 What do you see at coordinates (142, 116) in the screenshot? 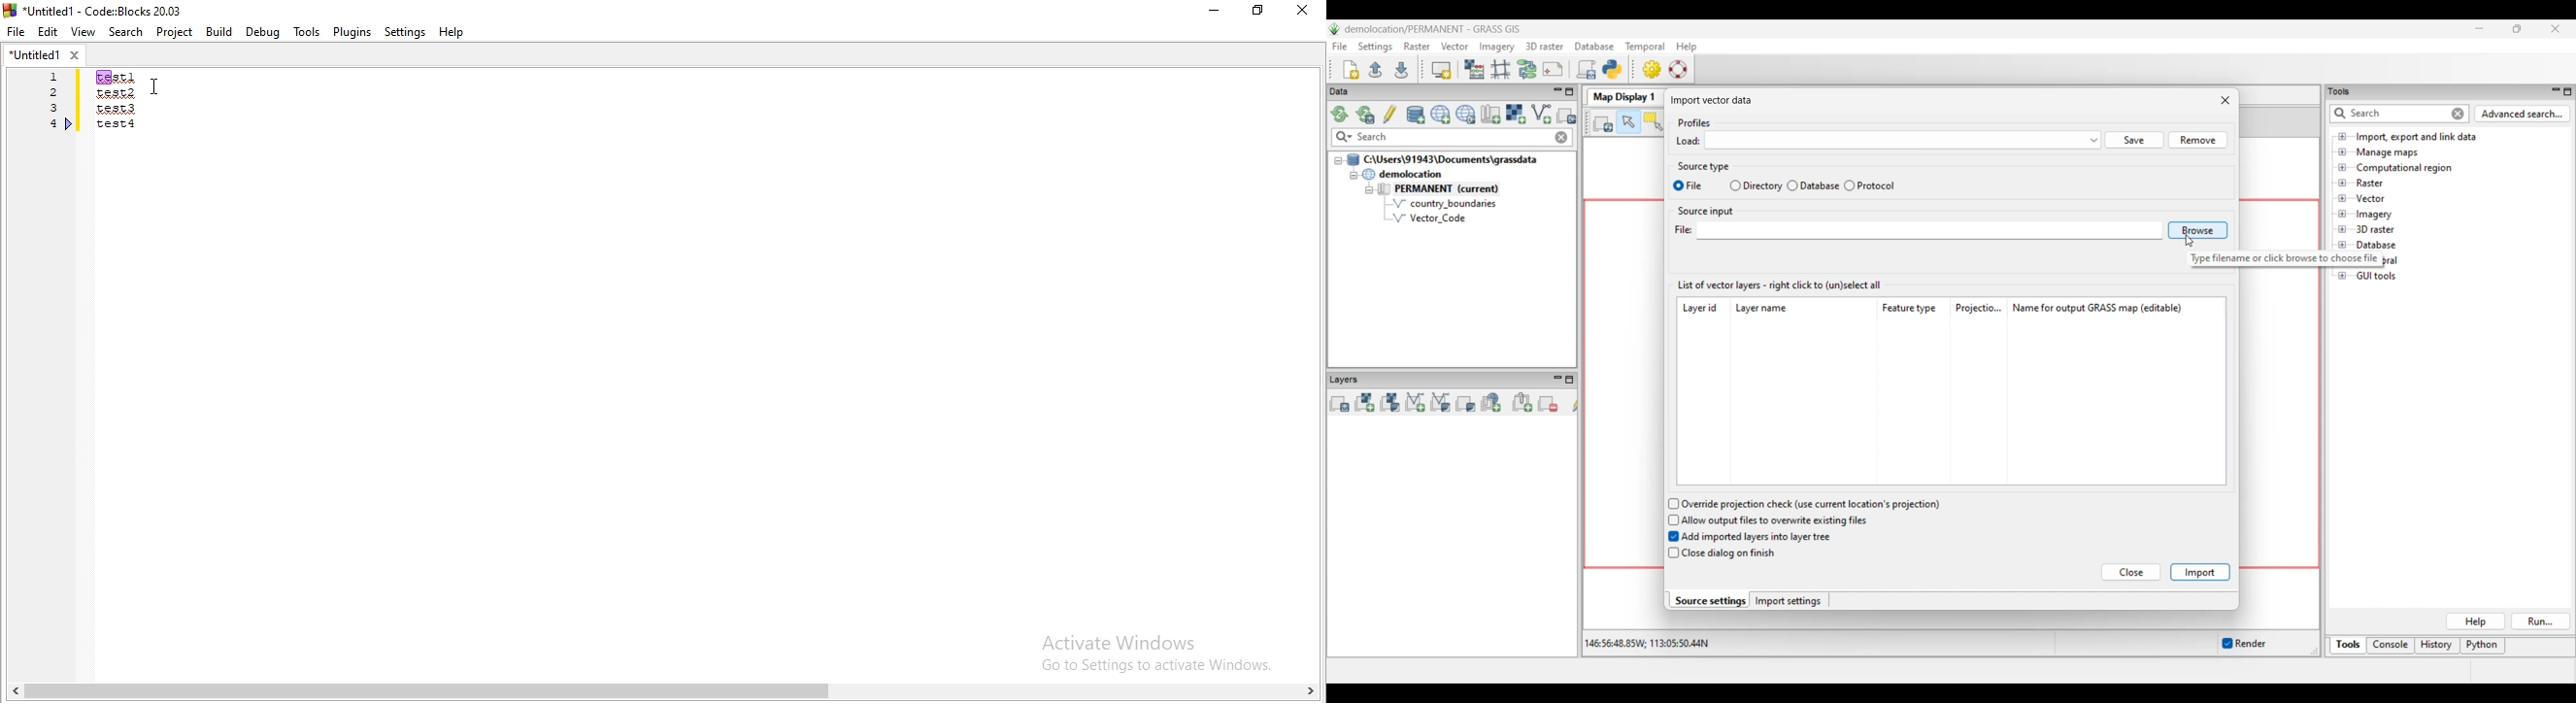
I see `Test 1, test 2, test 3, test 4` at bounding box center [142, 116].